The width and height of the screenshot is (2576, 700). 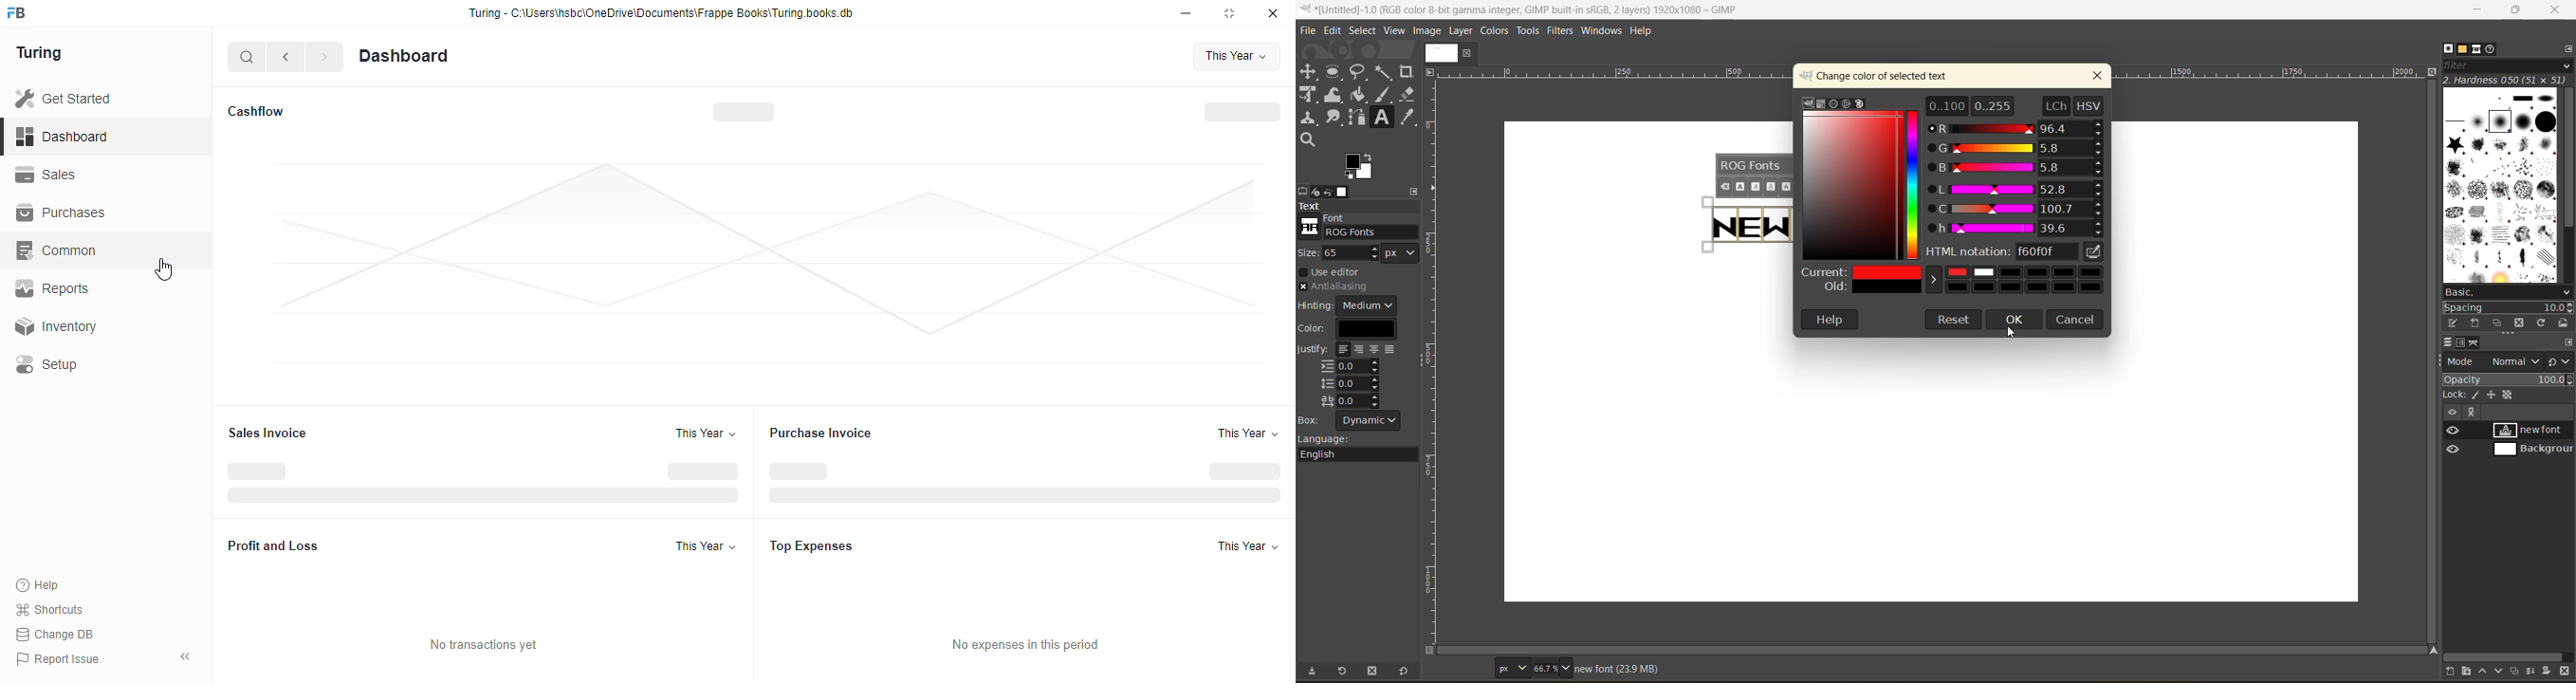 I want to click on get started, so click(x=64, y=99).